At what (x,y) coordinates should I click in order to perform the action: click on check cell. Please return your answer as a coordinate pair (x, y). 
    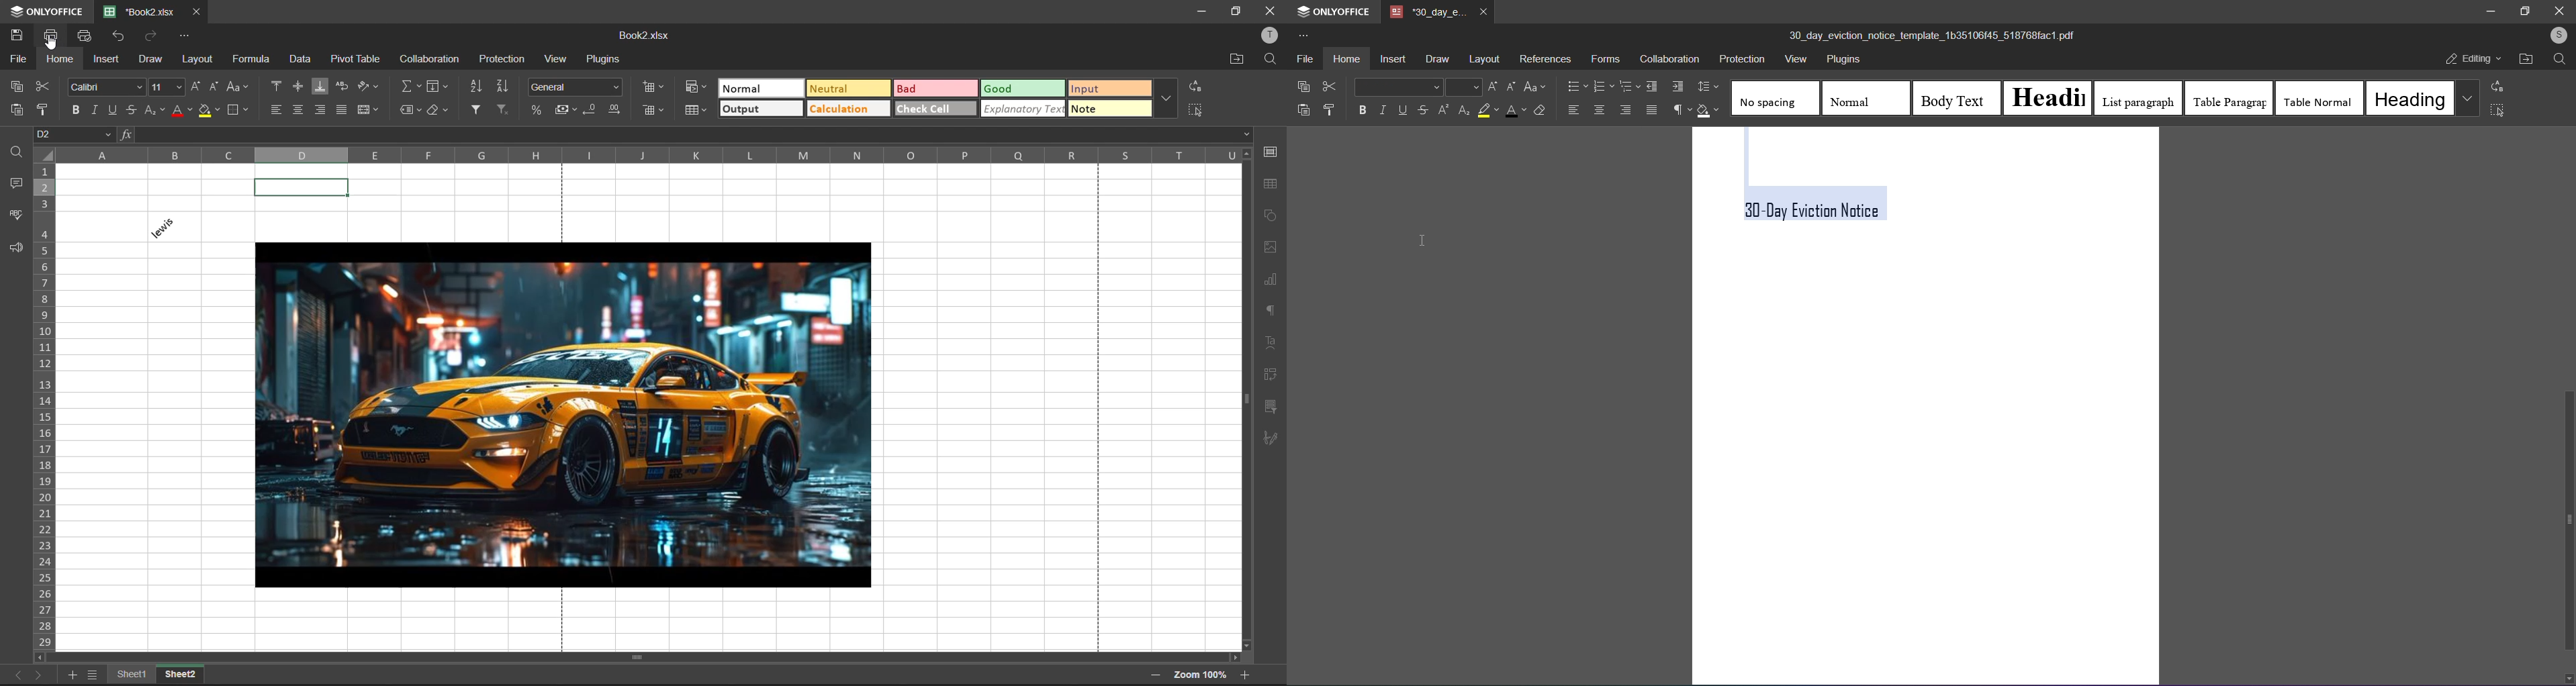
    Looking at the image, I should click on (935, 108).